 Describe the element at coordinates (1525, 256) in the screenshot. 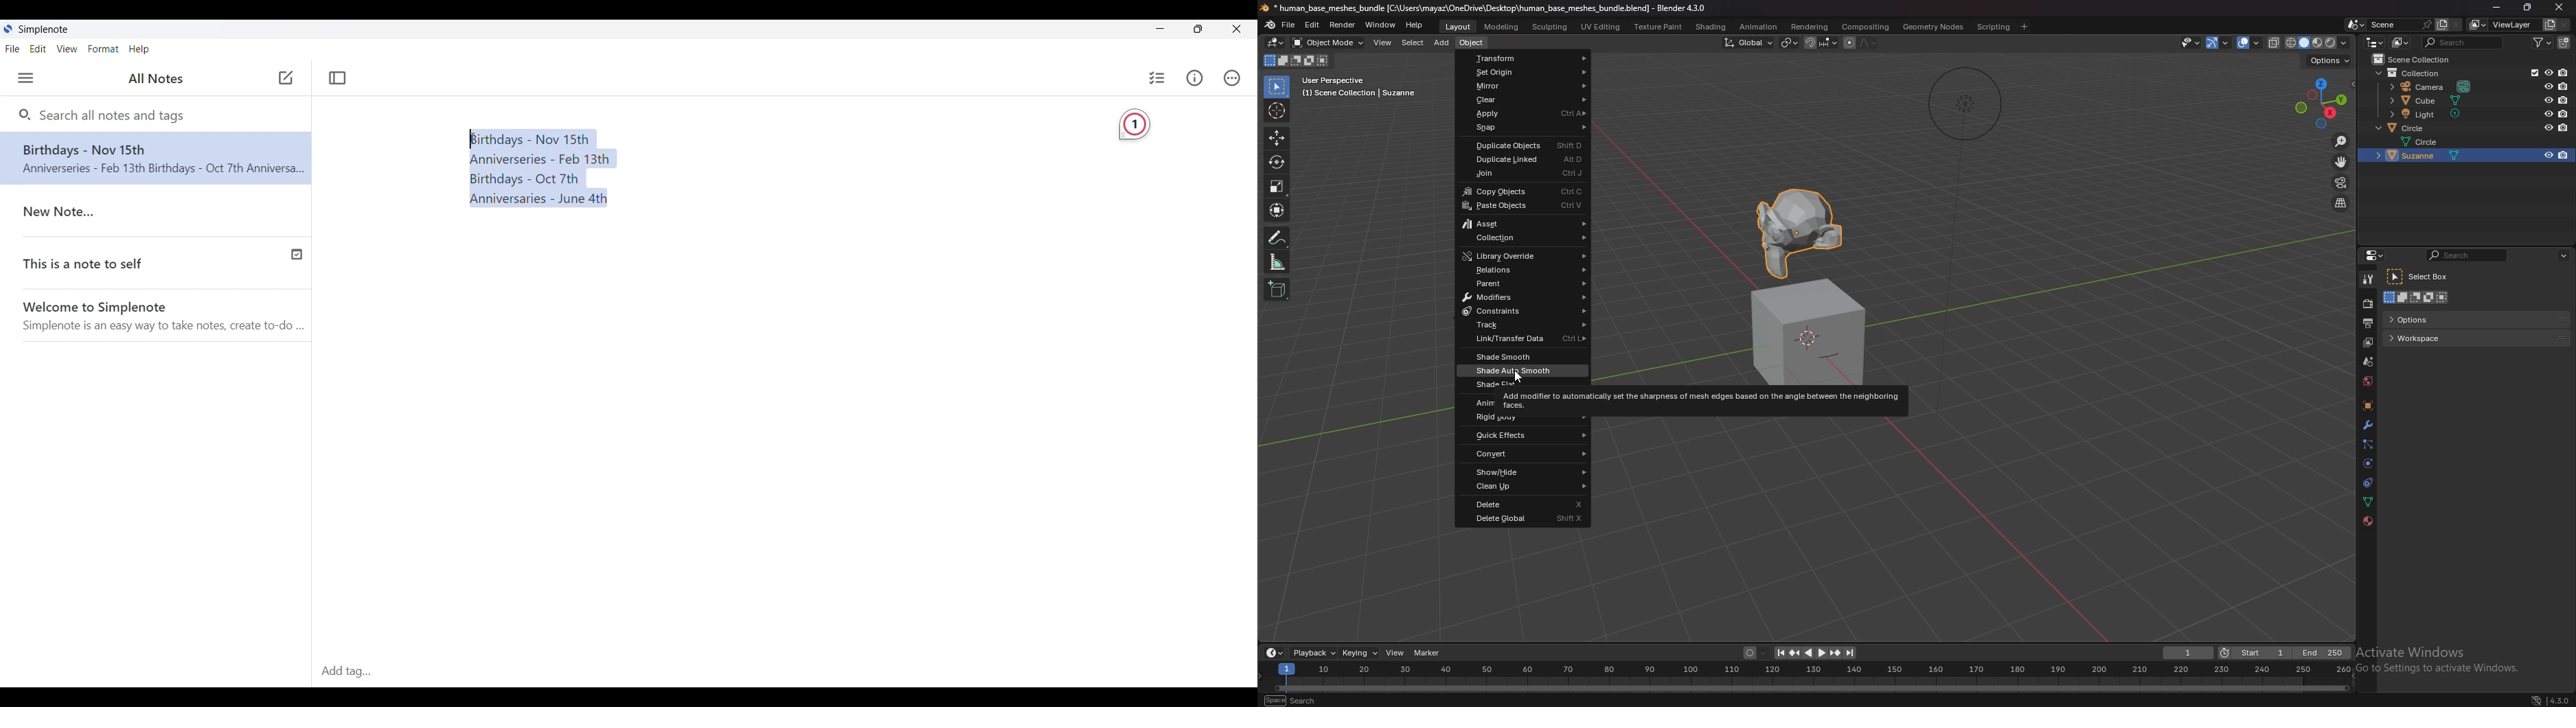

I see `library override` at that location.